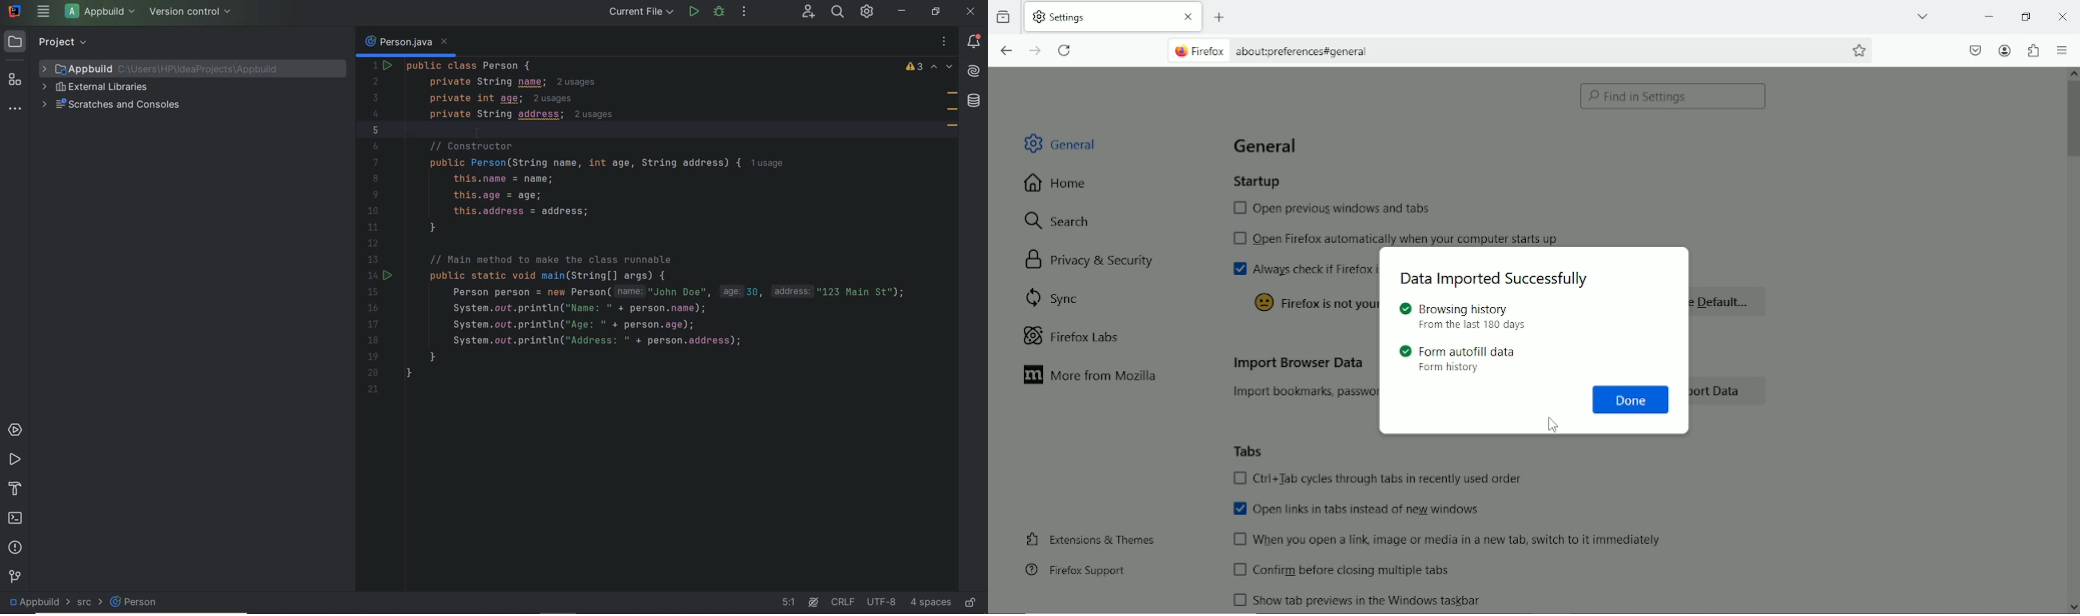 The image size is (2100, 616). What do you see at coordinates (1671, 97) in the screenshot?
I see `Find in settings` at bounding box center [1671, 97].